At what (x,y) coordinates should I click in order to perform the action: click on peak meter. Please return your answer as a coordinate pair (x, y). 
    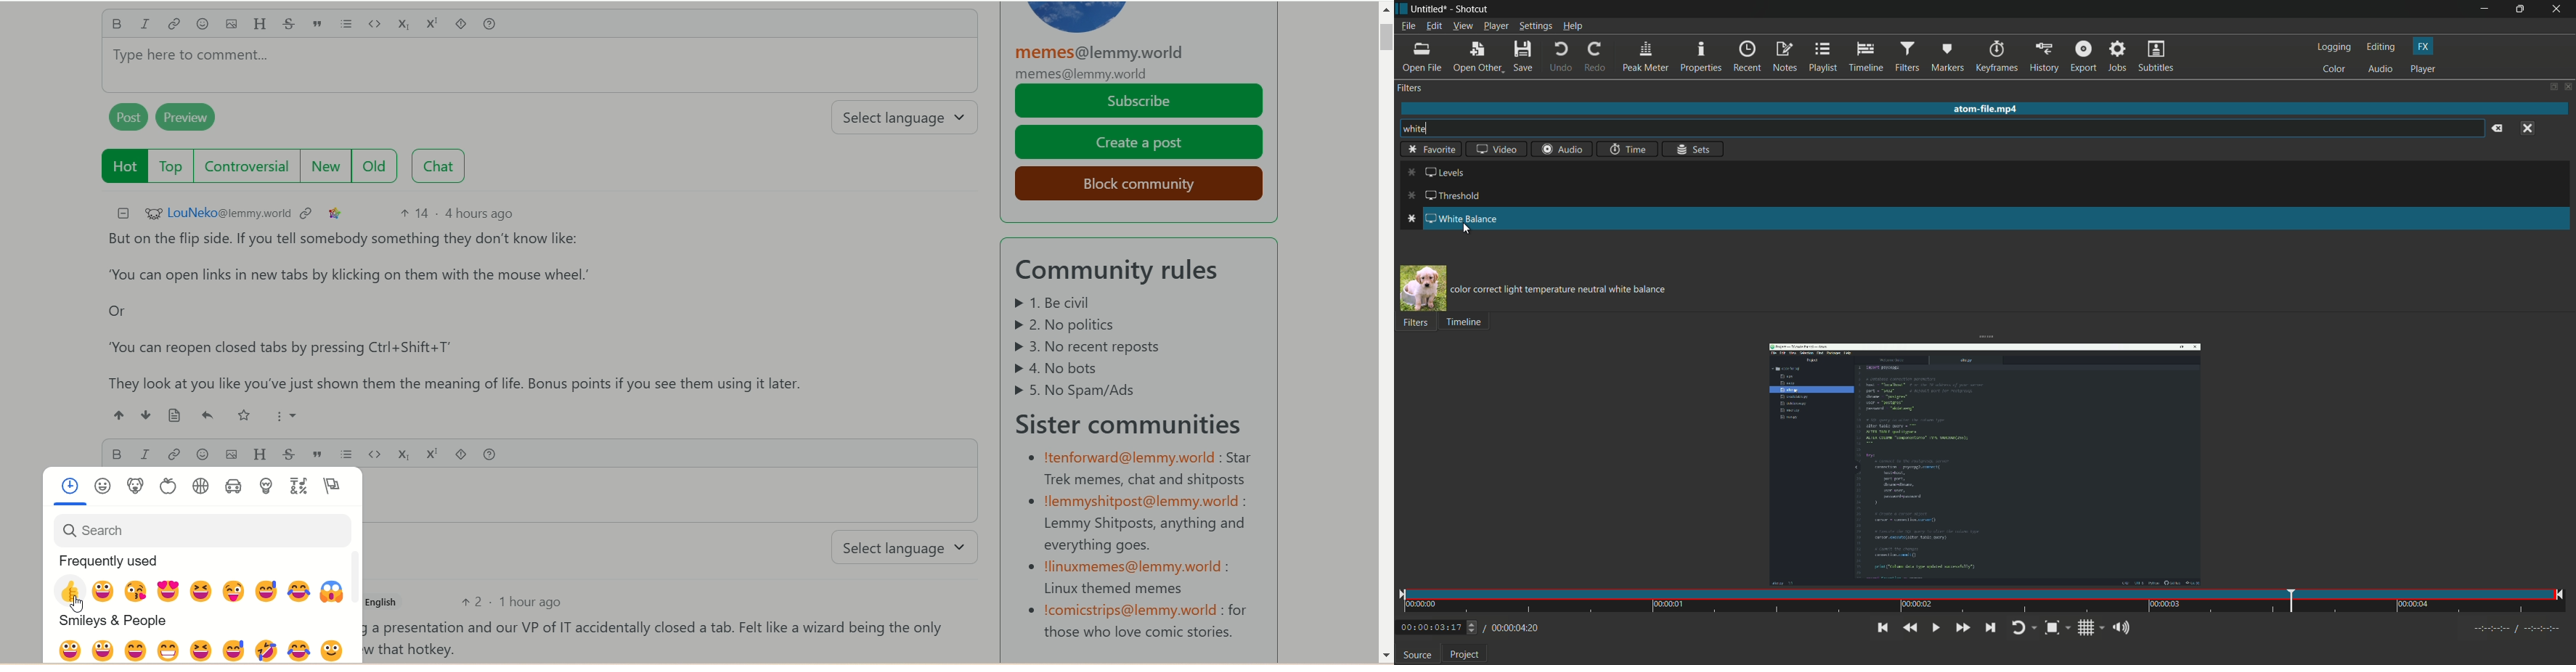
    Looking at the image, I should click on (1646, 57).